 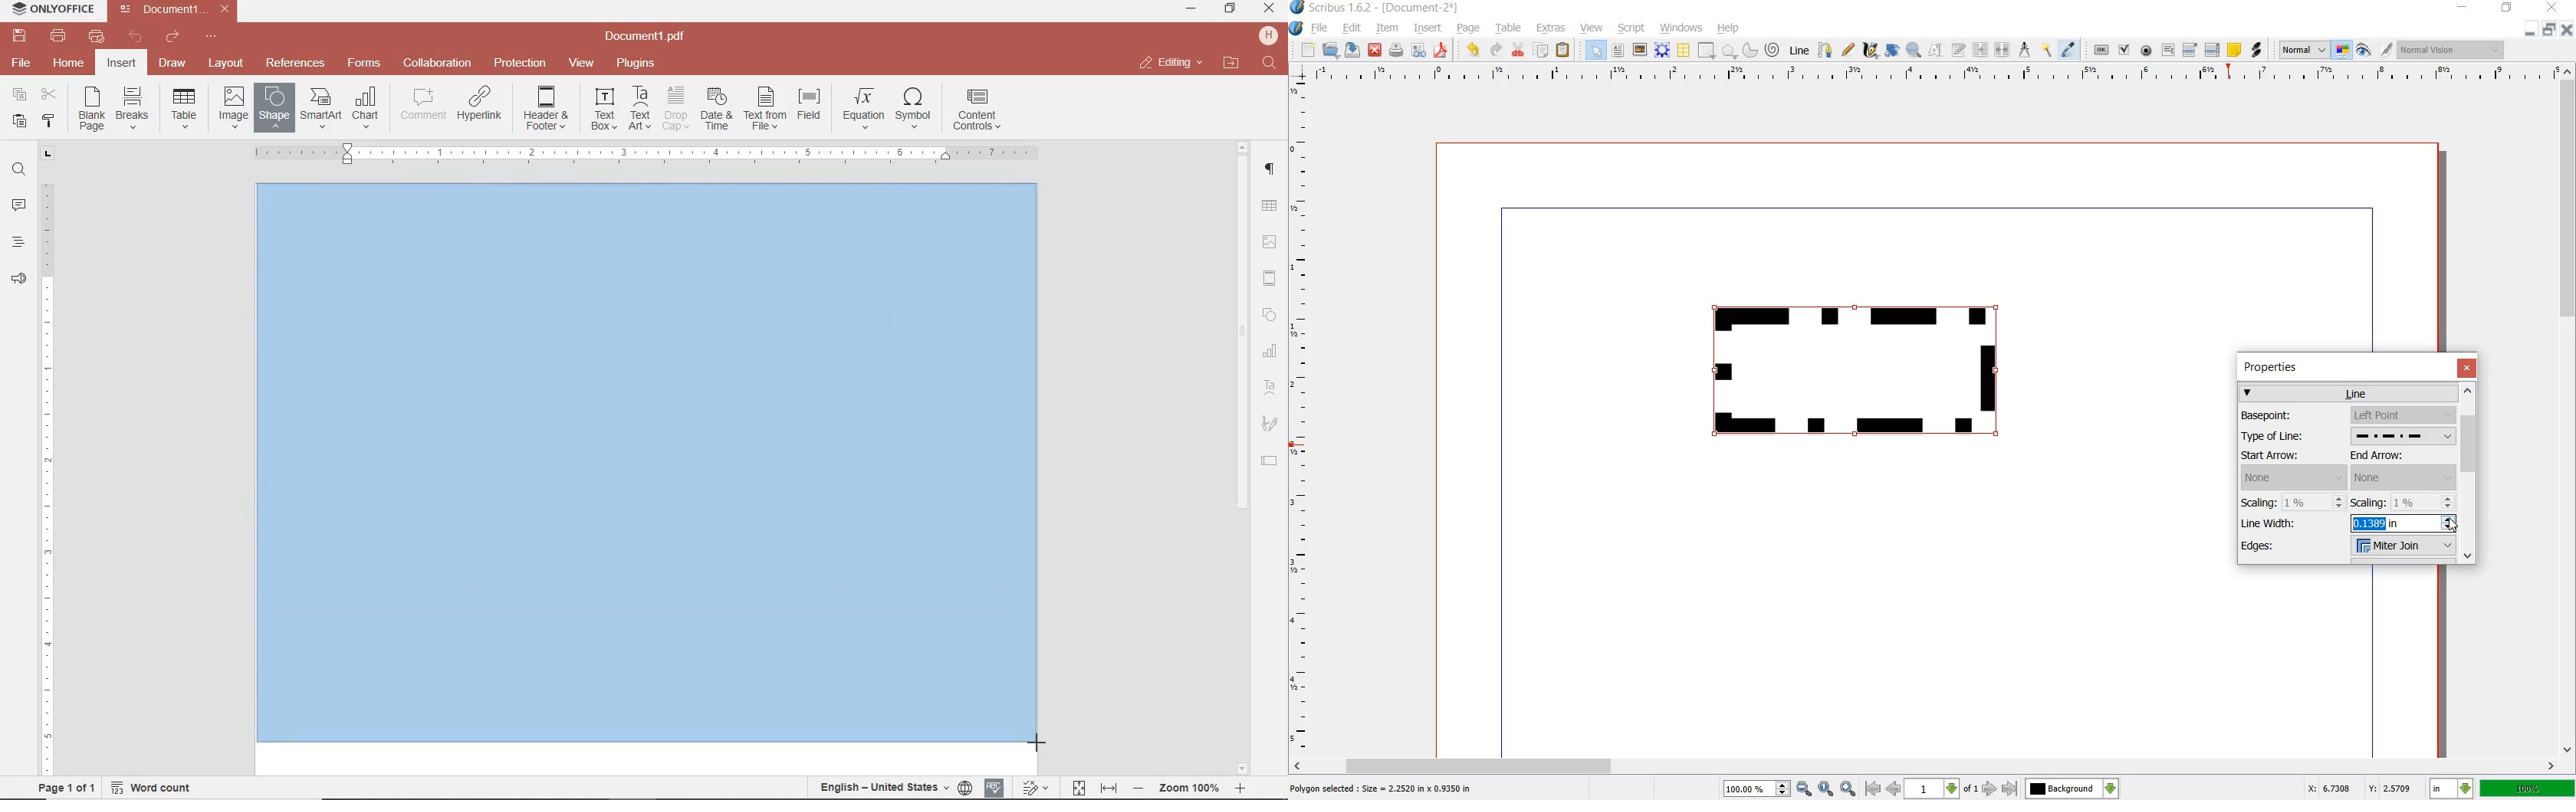 What do you see at coordinates (639, 64) in the screenshot?
I see `plugins` at bounding box center [639, 64].